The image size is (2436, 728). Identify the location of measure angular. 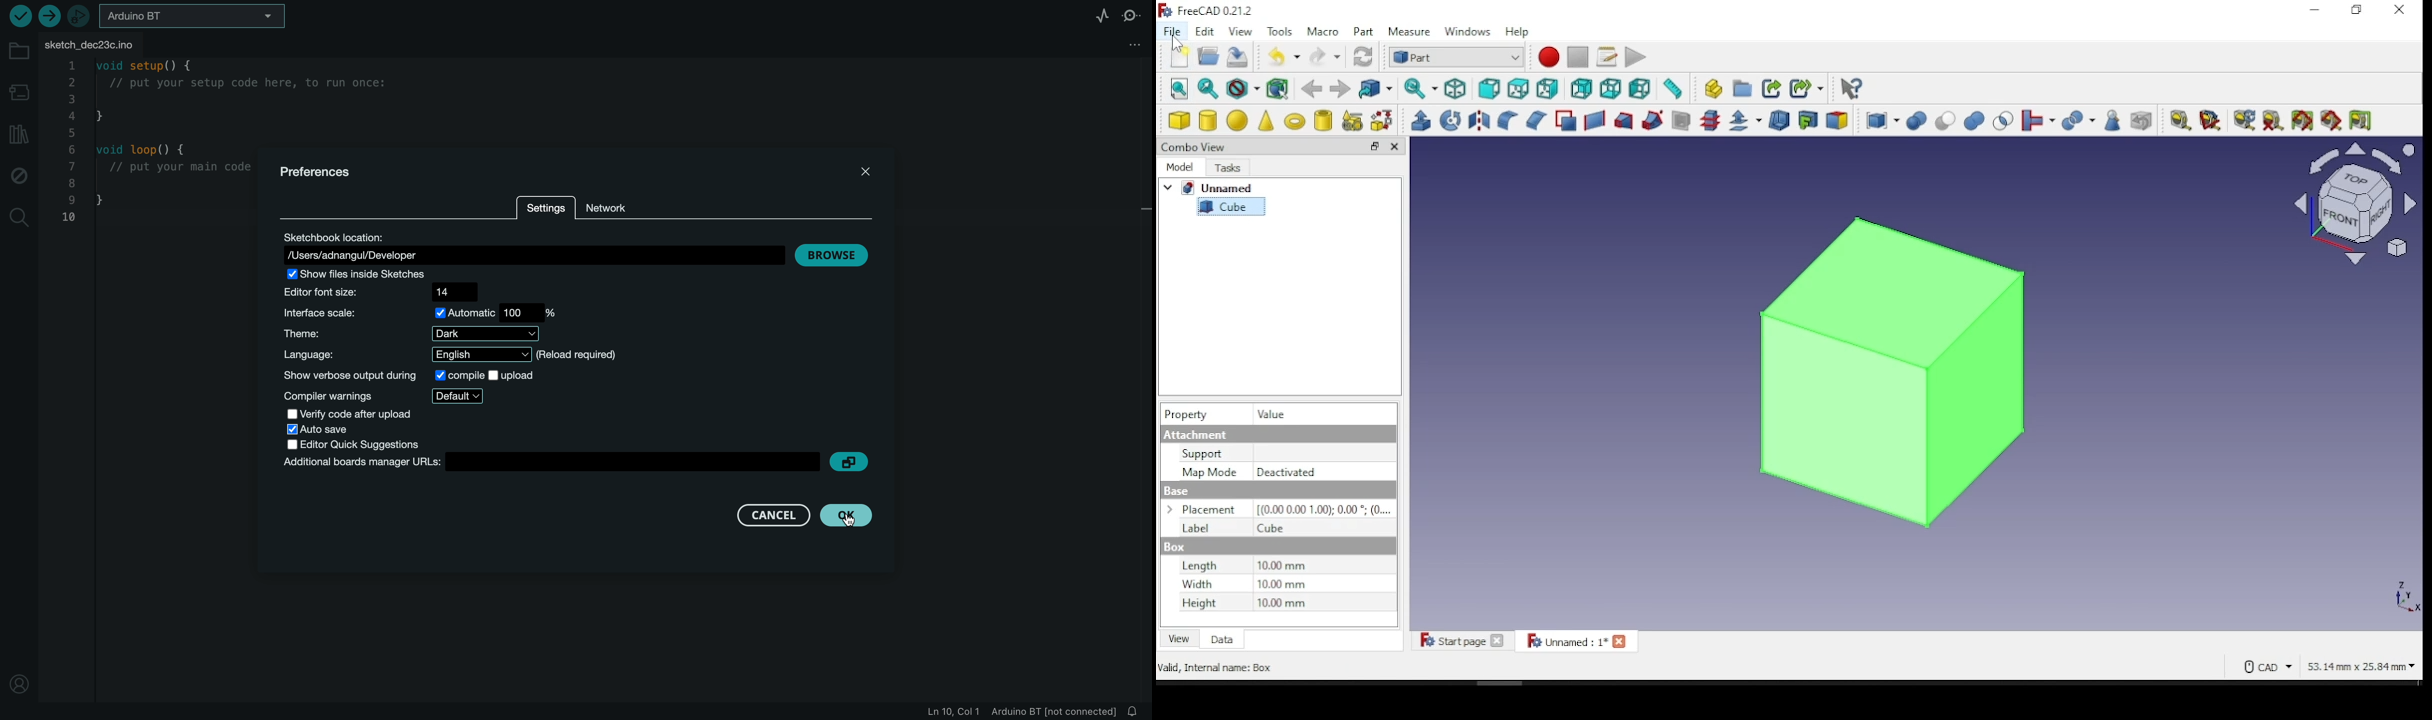
(2210, 121).